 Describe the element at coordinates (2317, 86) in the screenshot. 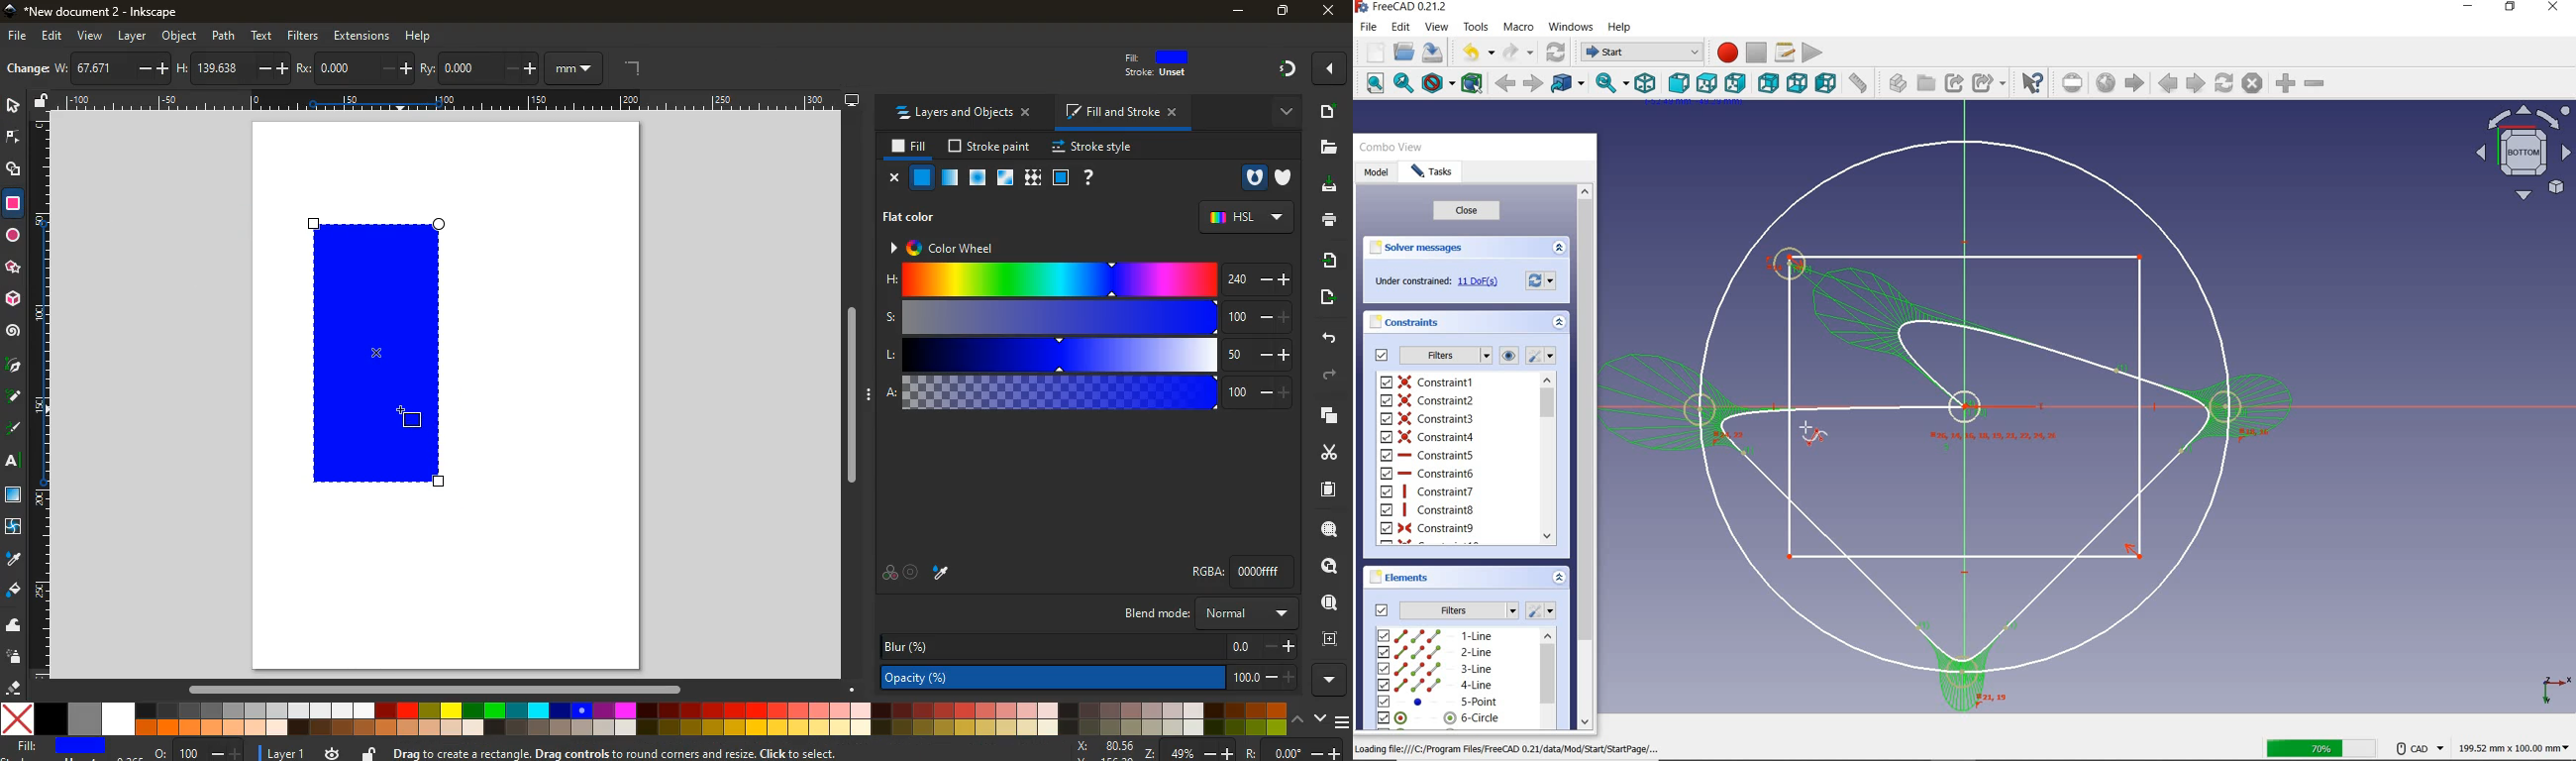

I see `zoomout` at that location.